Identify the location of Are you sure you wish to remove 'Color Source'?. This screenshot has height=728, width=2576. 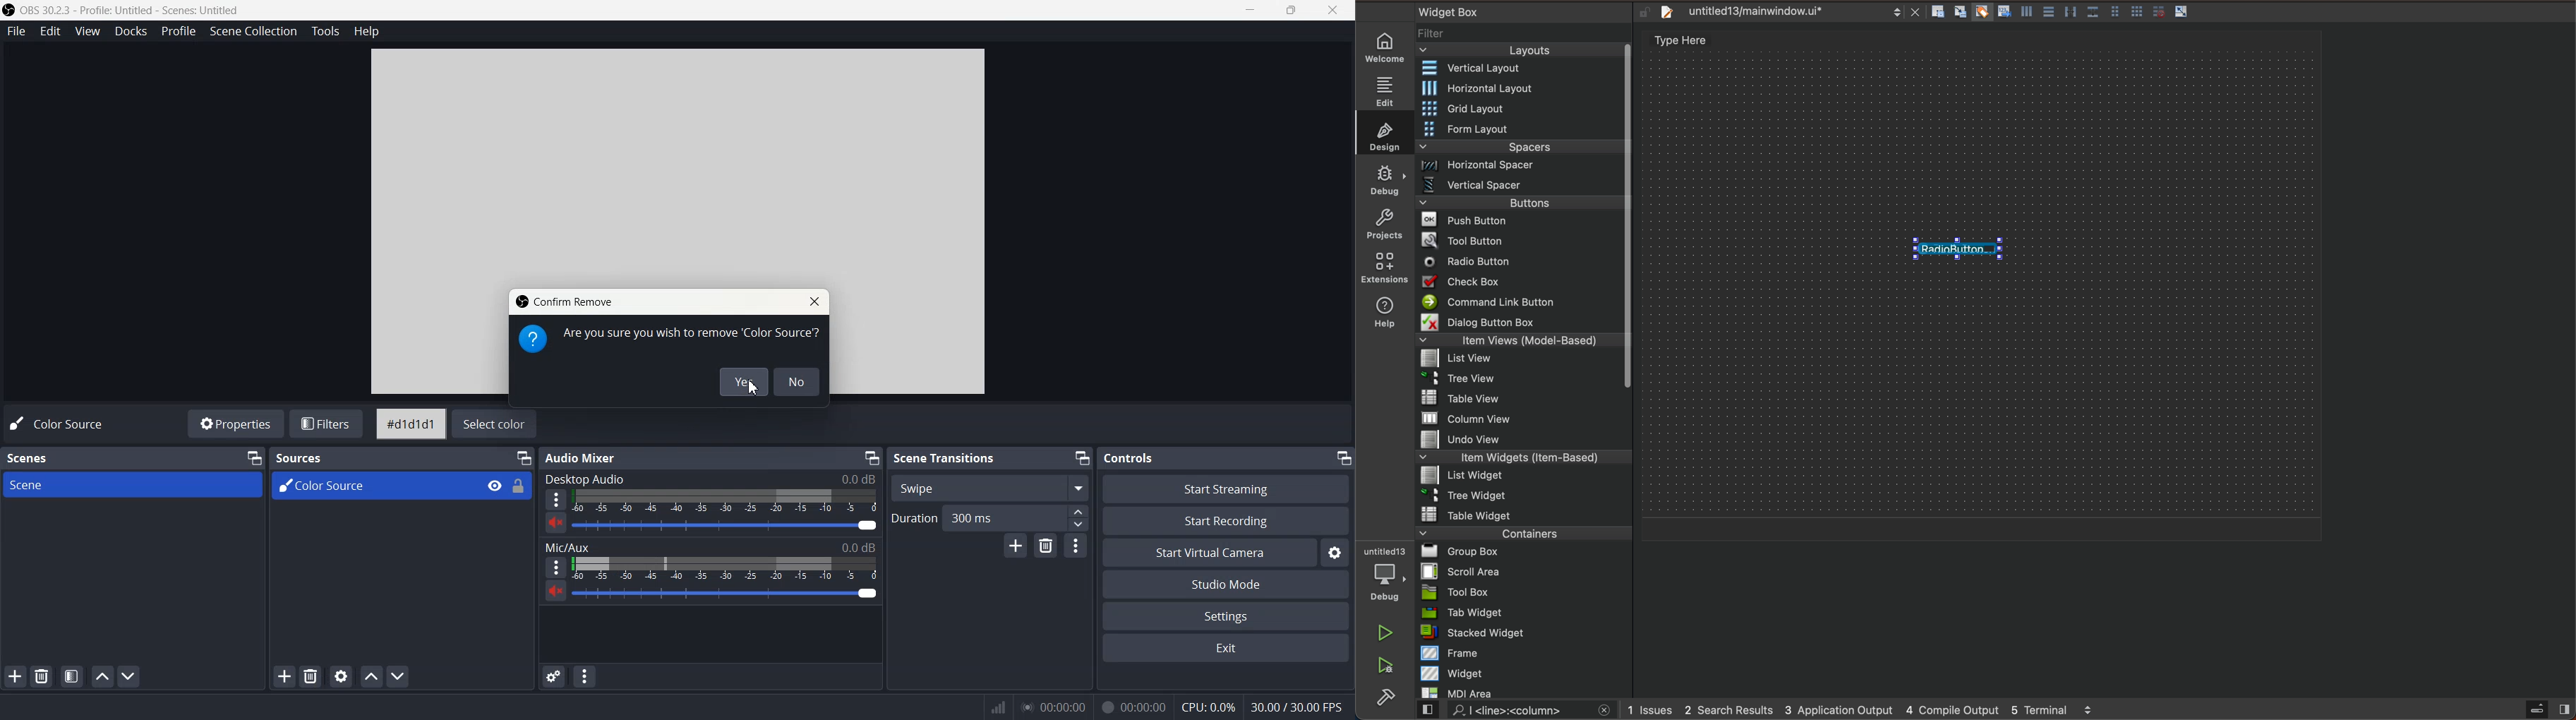
(673, 338).